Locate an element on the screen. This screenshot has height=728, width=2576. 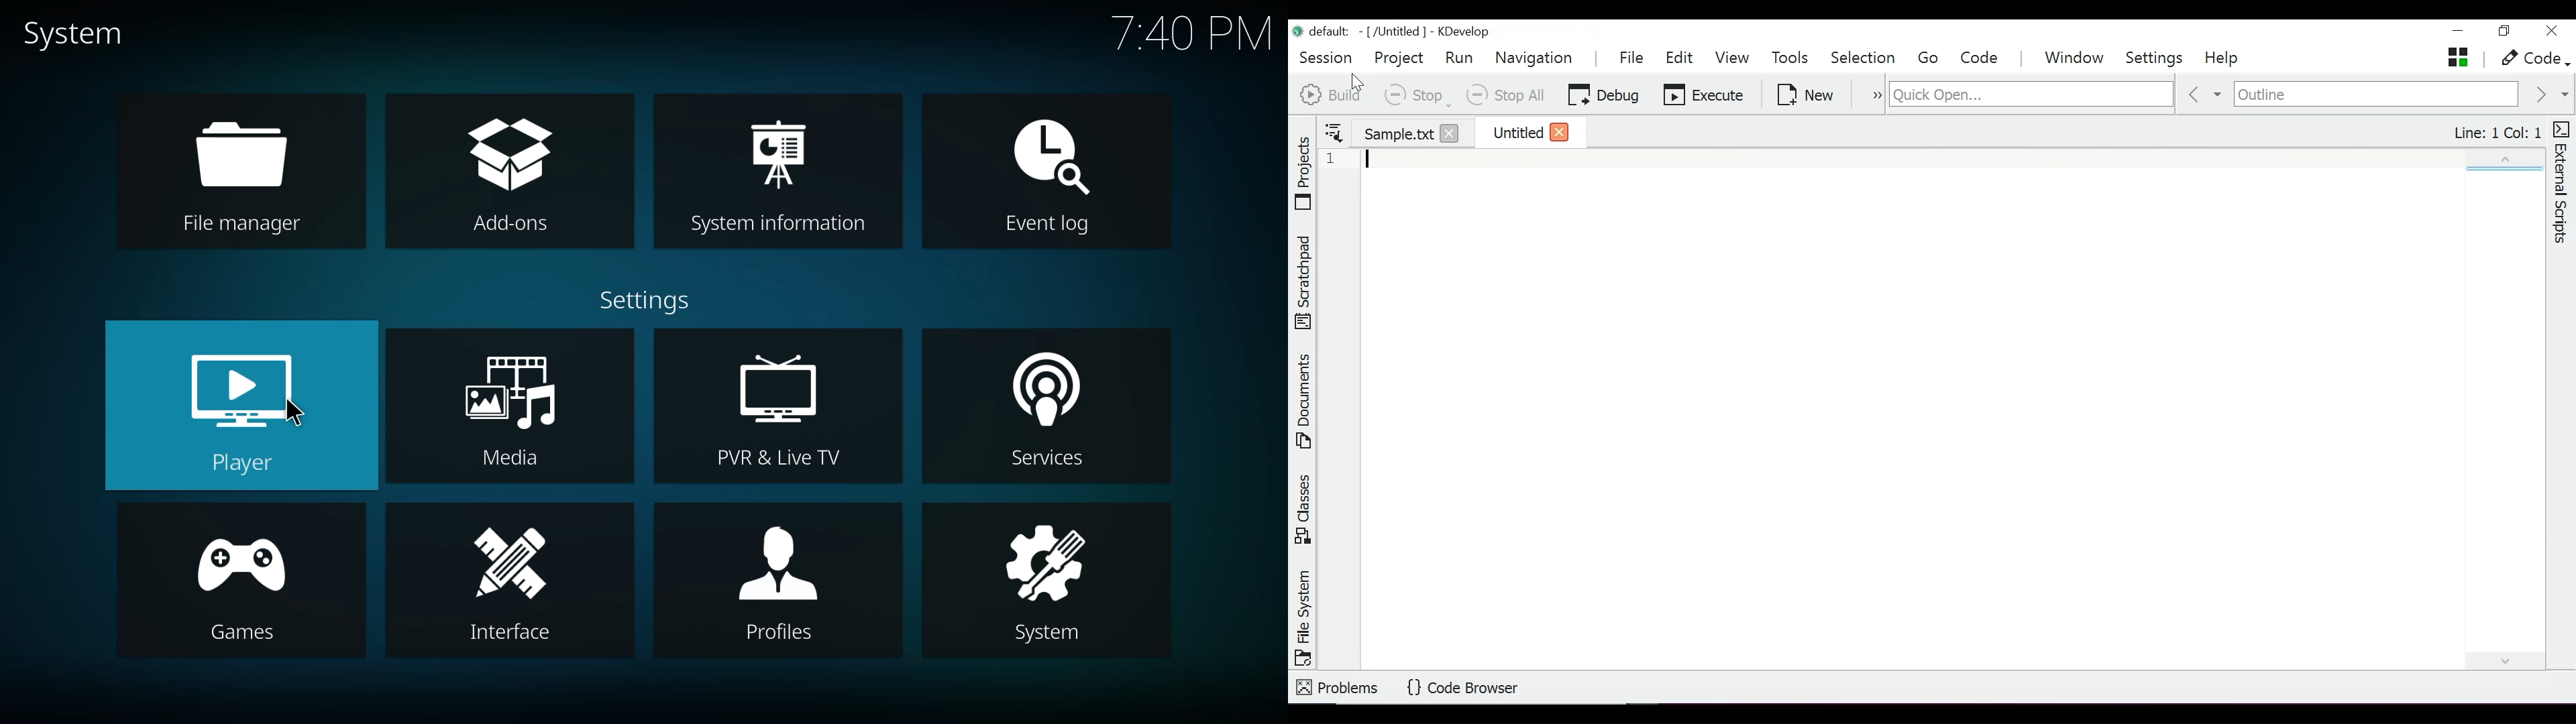
media is located at coordinates (525, 408).